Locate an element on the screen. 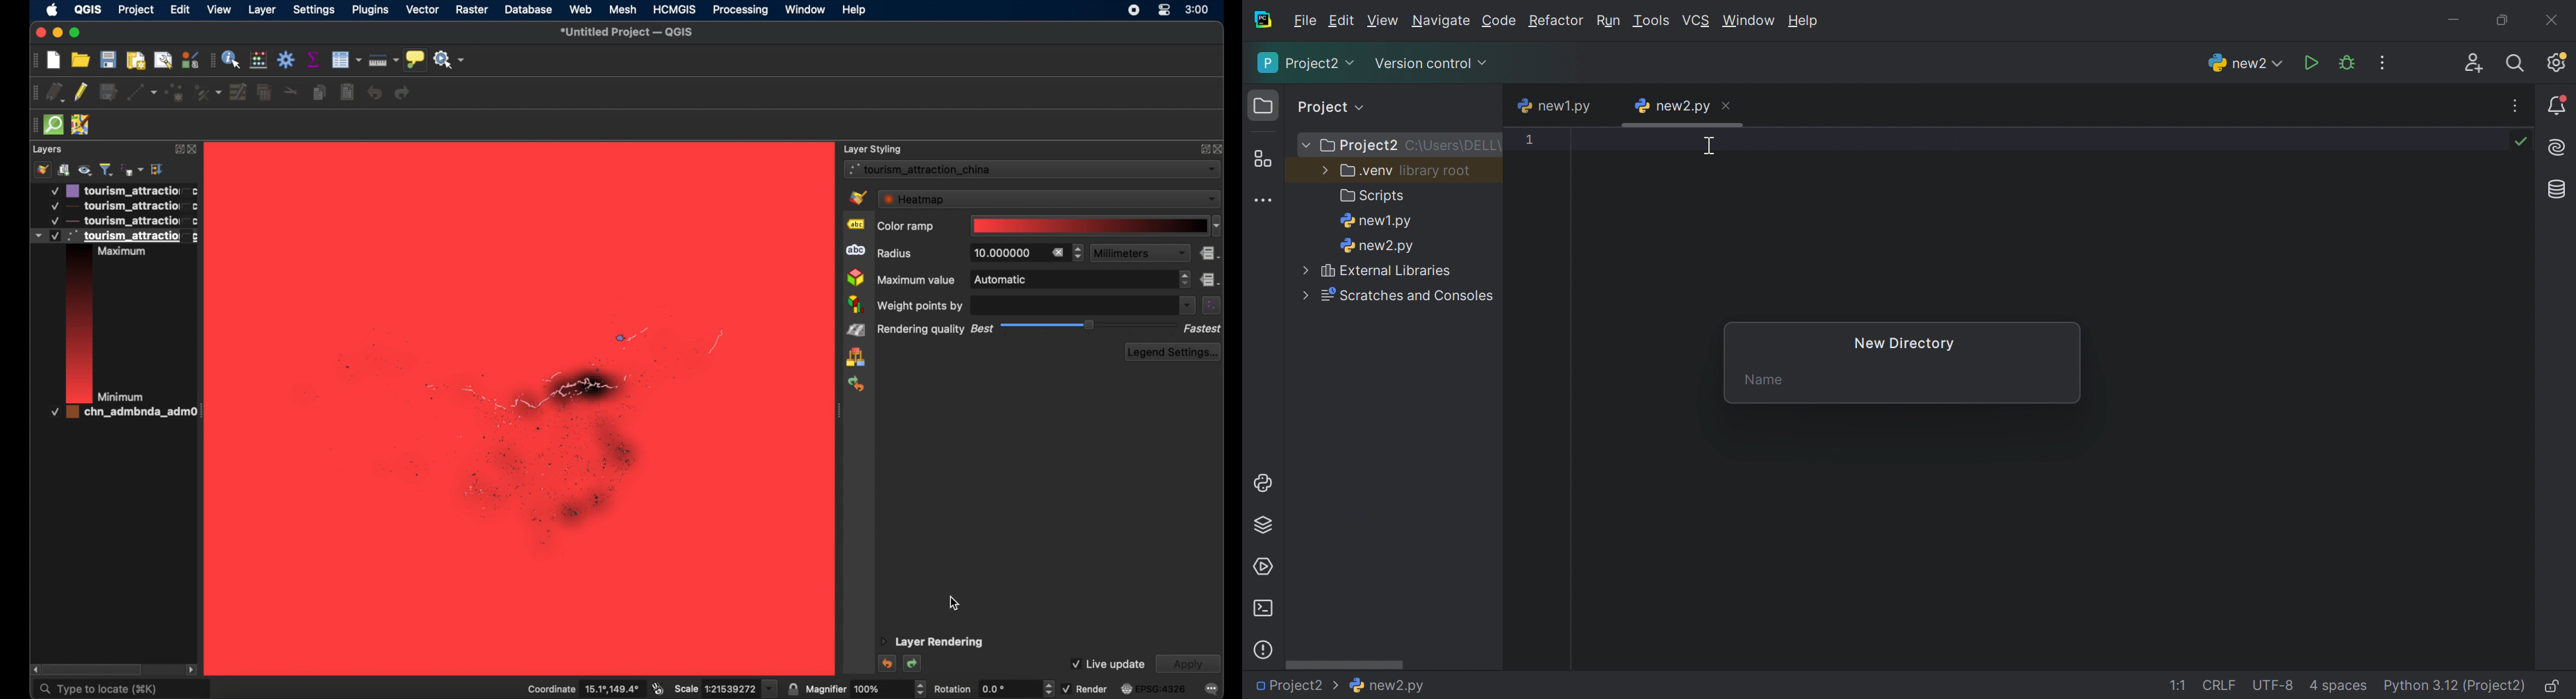 The image size is (2576, 700). scroll box is located at coordinates (97, 669).